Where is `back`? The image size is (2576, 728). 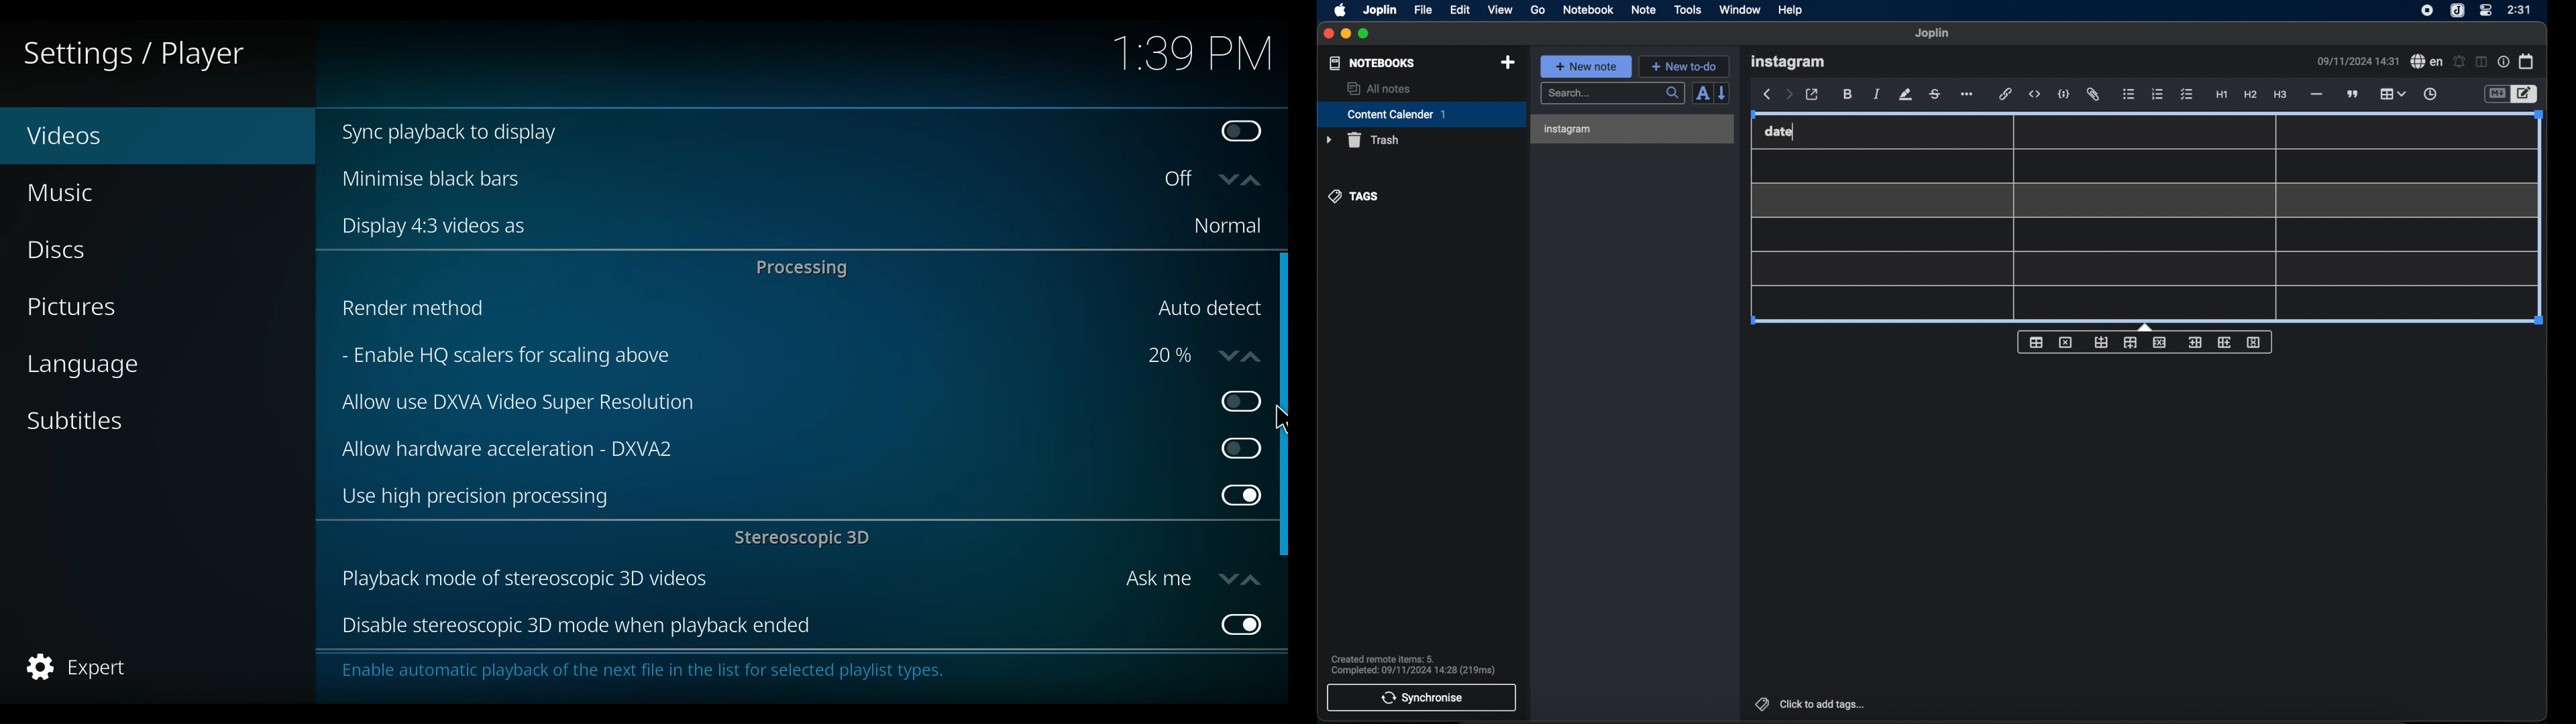 back is located at coordinates (1765, 95).